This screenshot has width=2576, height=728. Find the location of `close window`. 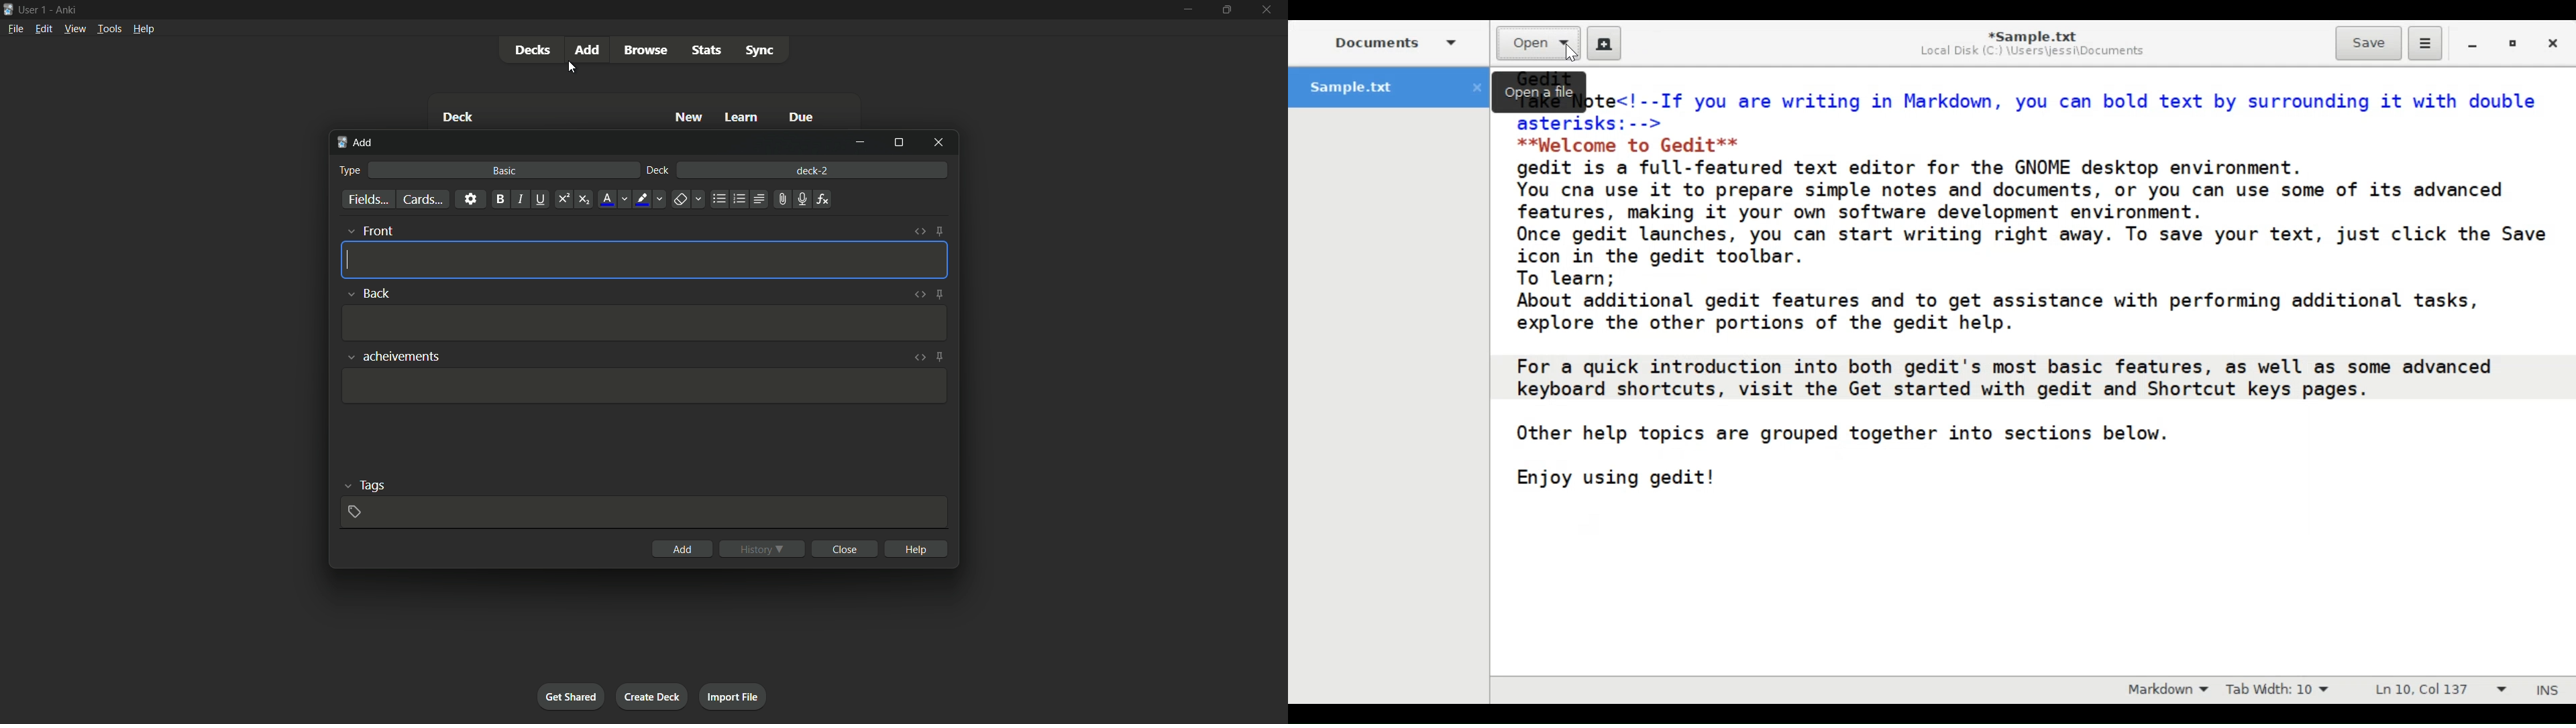

close window is located at coordinates (937, 143).